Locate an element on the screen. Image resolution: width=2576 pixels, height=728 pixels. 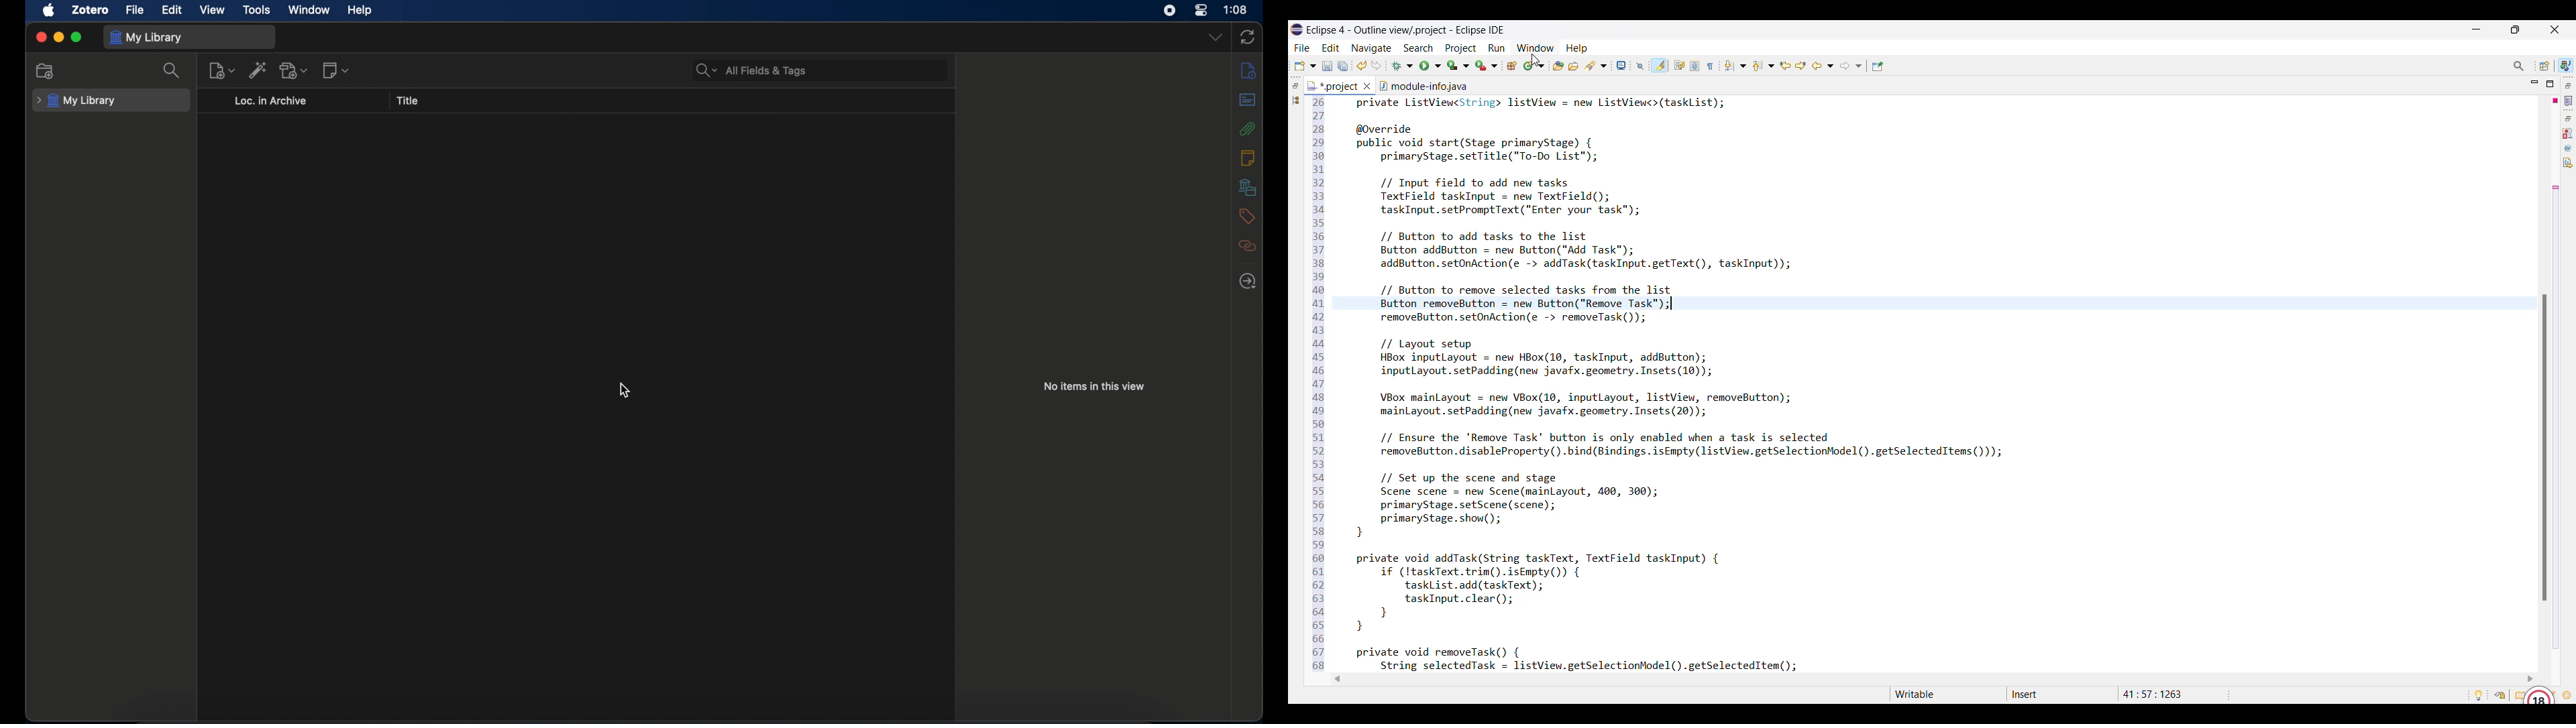
add attachments is located at coordinates (294, 70).